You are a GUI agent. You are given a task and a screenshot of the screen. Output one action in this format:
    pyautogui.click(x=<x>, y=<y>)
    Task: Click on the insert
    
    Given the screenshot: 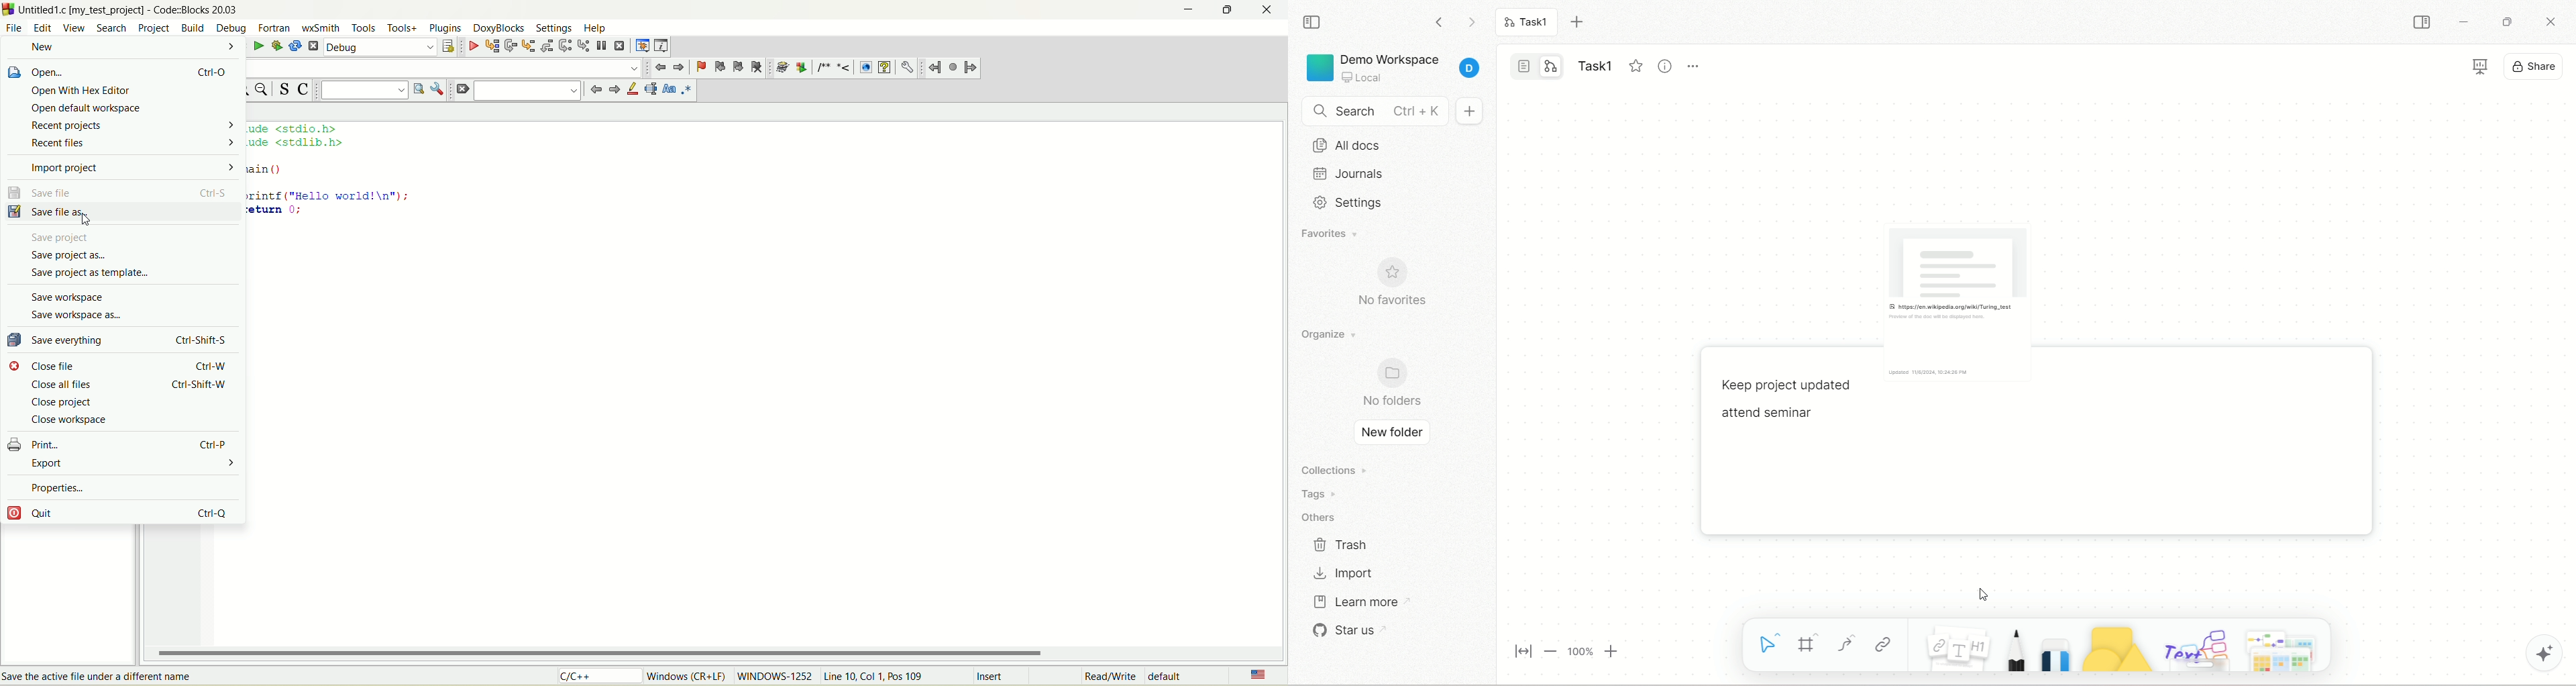 What is the action you would take?
    pyautogui.click(x=992, y=677)
    